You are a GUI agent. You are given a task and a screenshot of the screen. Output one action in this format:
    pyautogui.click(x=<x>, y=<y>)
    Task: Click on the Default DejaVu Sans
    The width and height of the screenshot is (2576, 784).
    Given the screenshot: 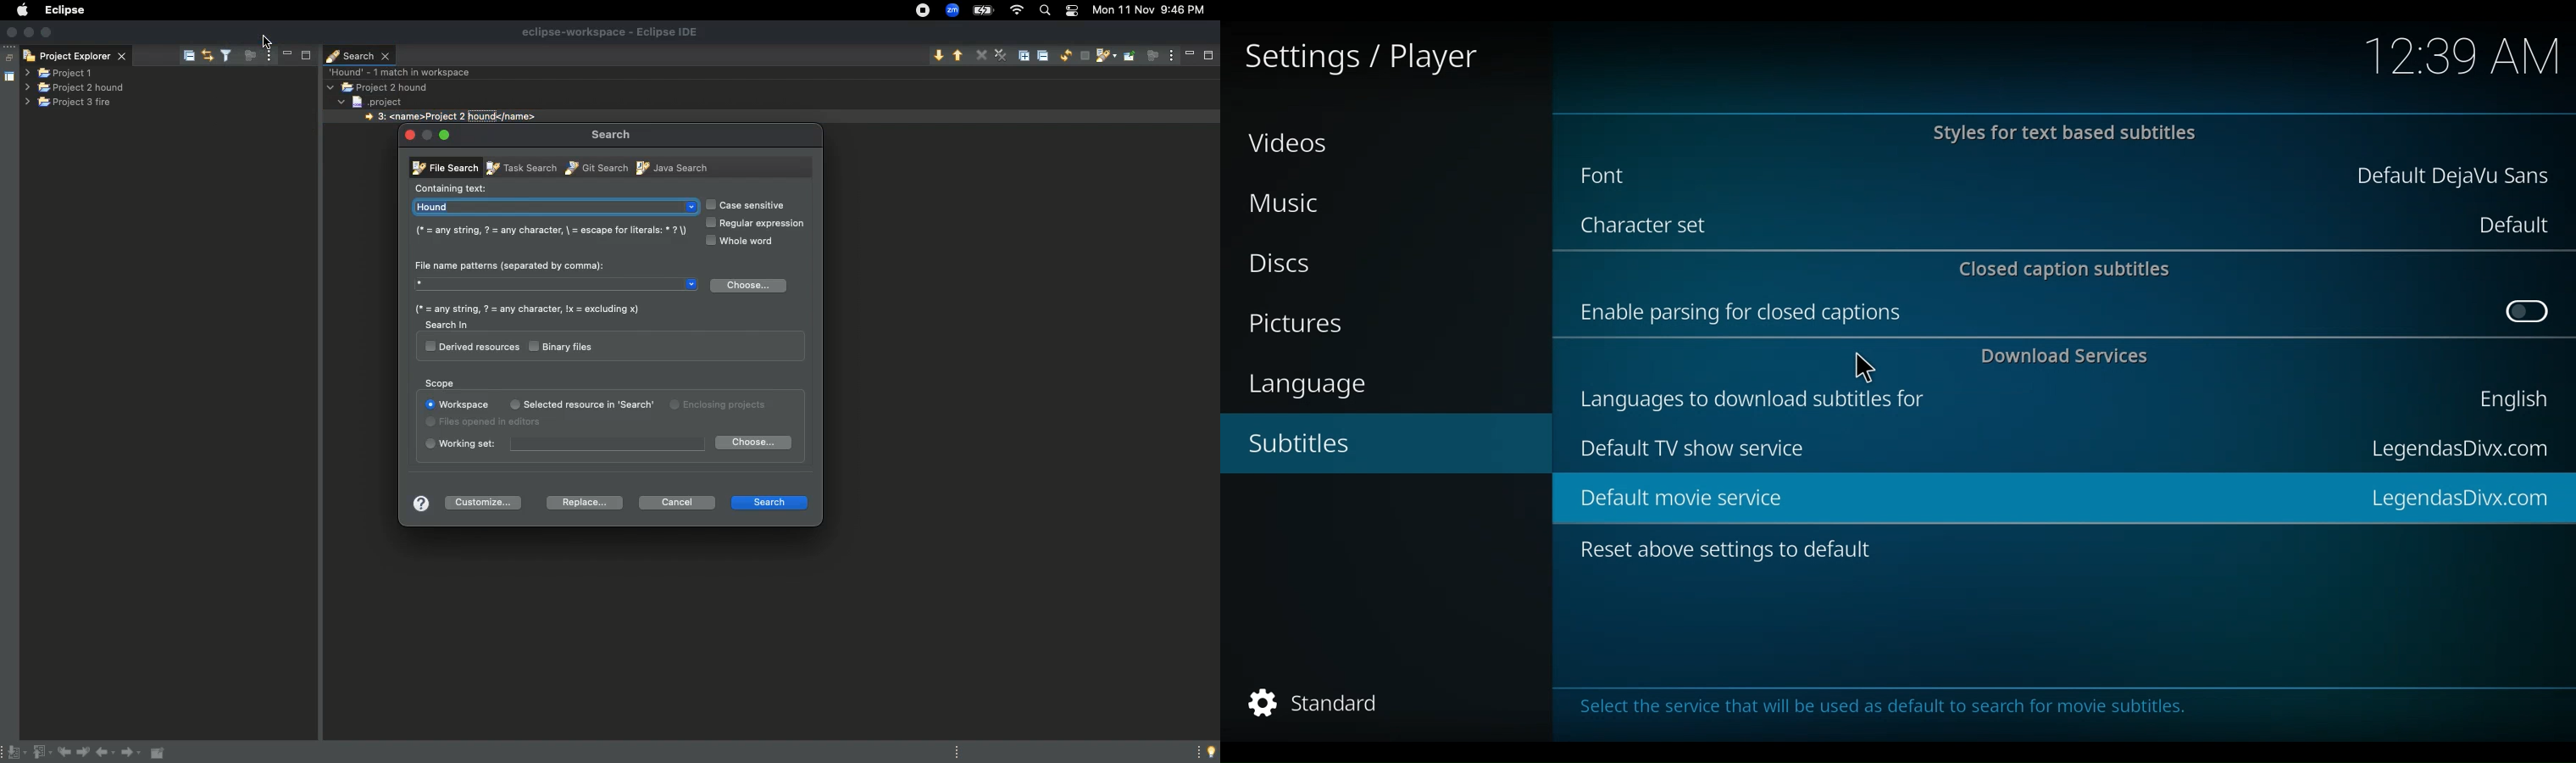 What is the action you would take?
    pyautogui.click(x=2454, y=178)
    